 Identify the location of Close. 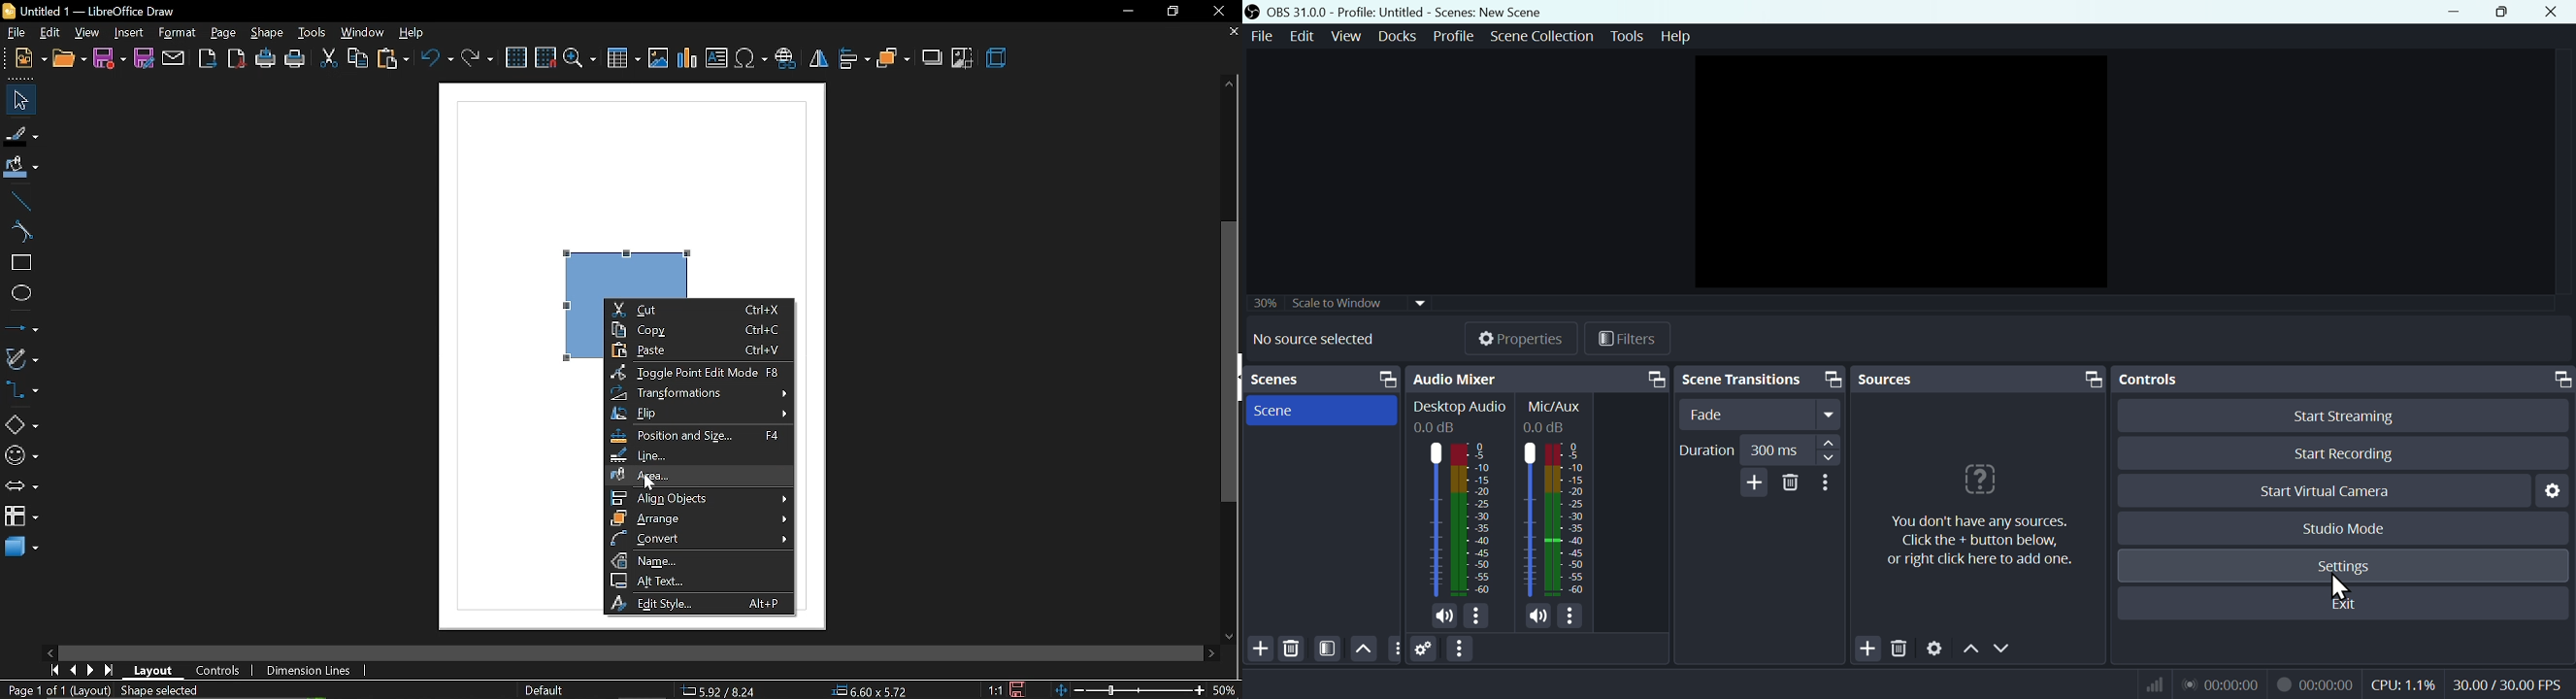
(2548, 13).